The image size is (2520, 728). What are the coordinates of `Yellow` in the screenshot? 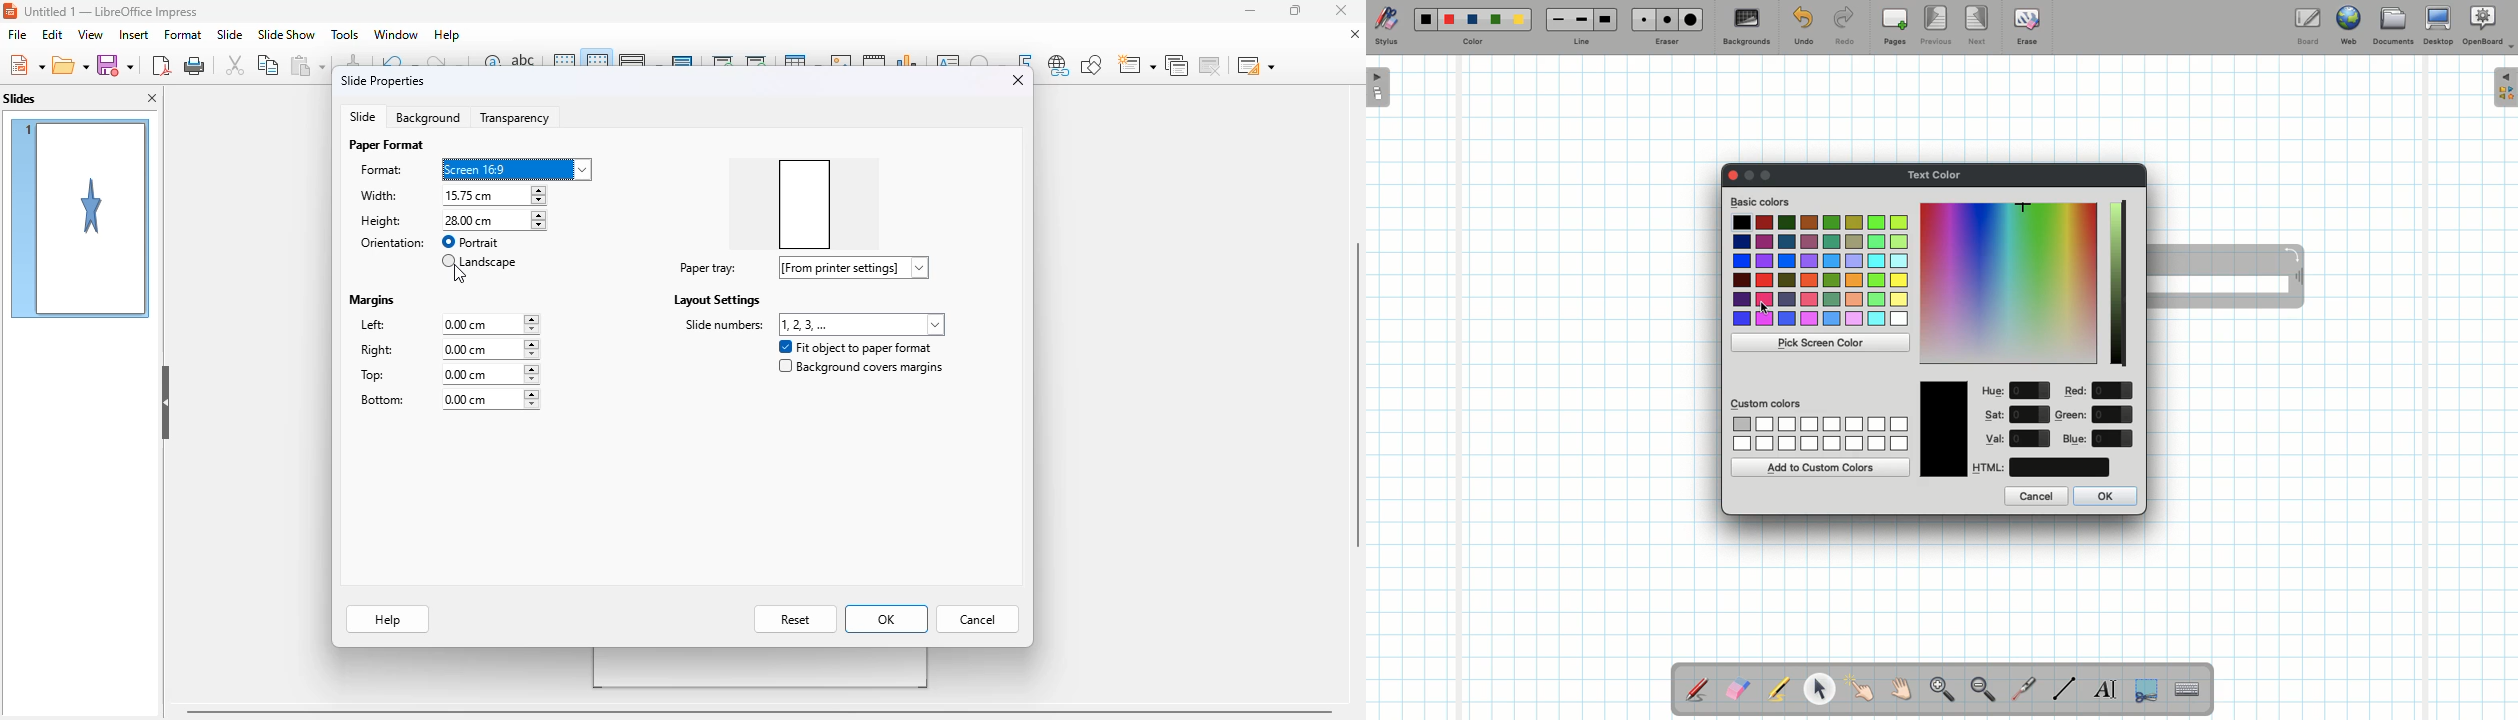 It's located at (1519, 19).